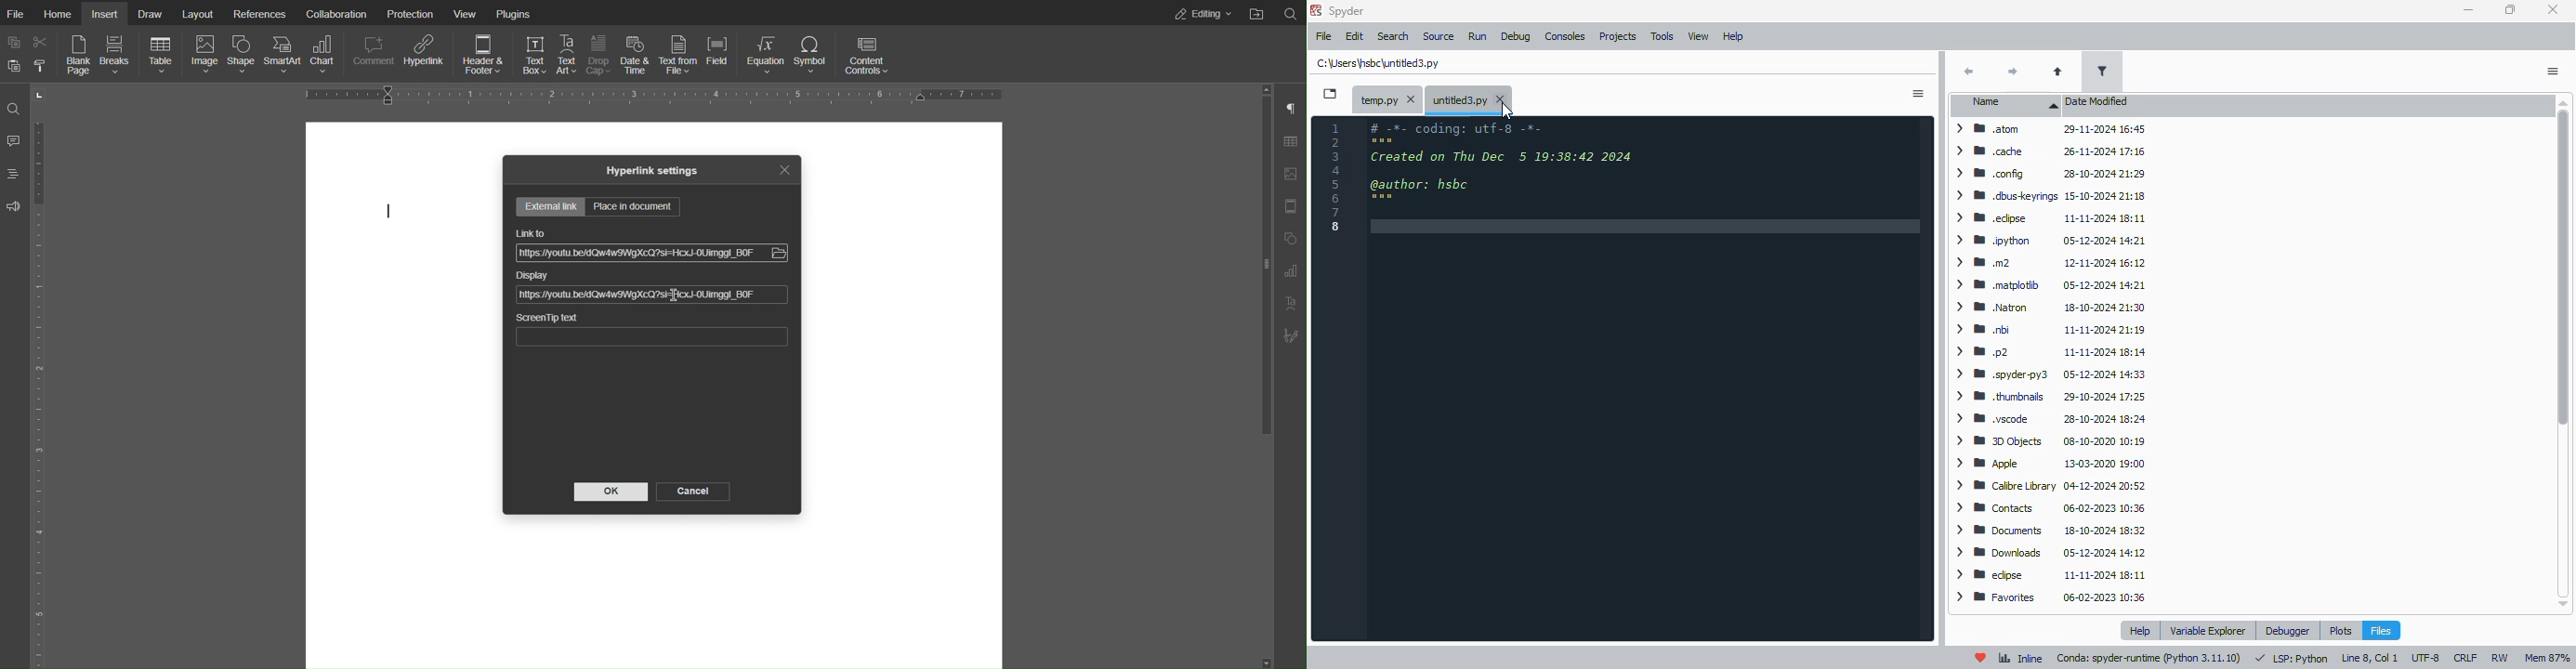 The height and width of the screenshot is (672, 2576). What do you see at coordinates (1412, 98) in the screenshot?
I see `close tab` at bounding box center [1412, 98].